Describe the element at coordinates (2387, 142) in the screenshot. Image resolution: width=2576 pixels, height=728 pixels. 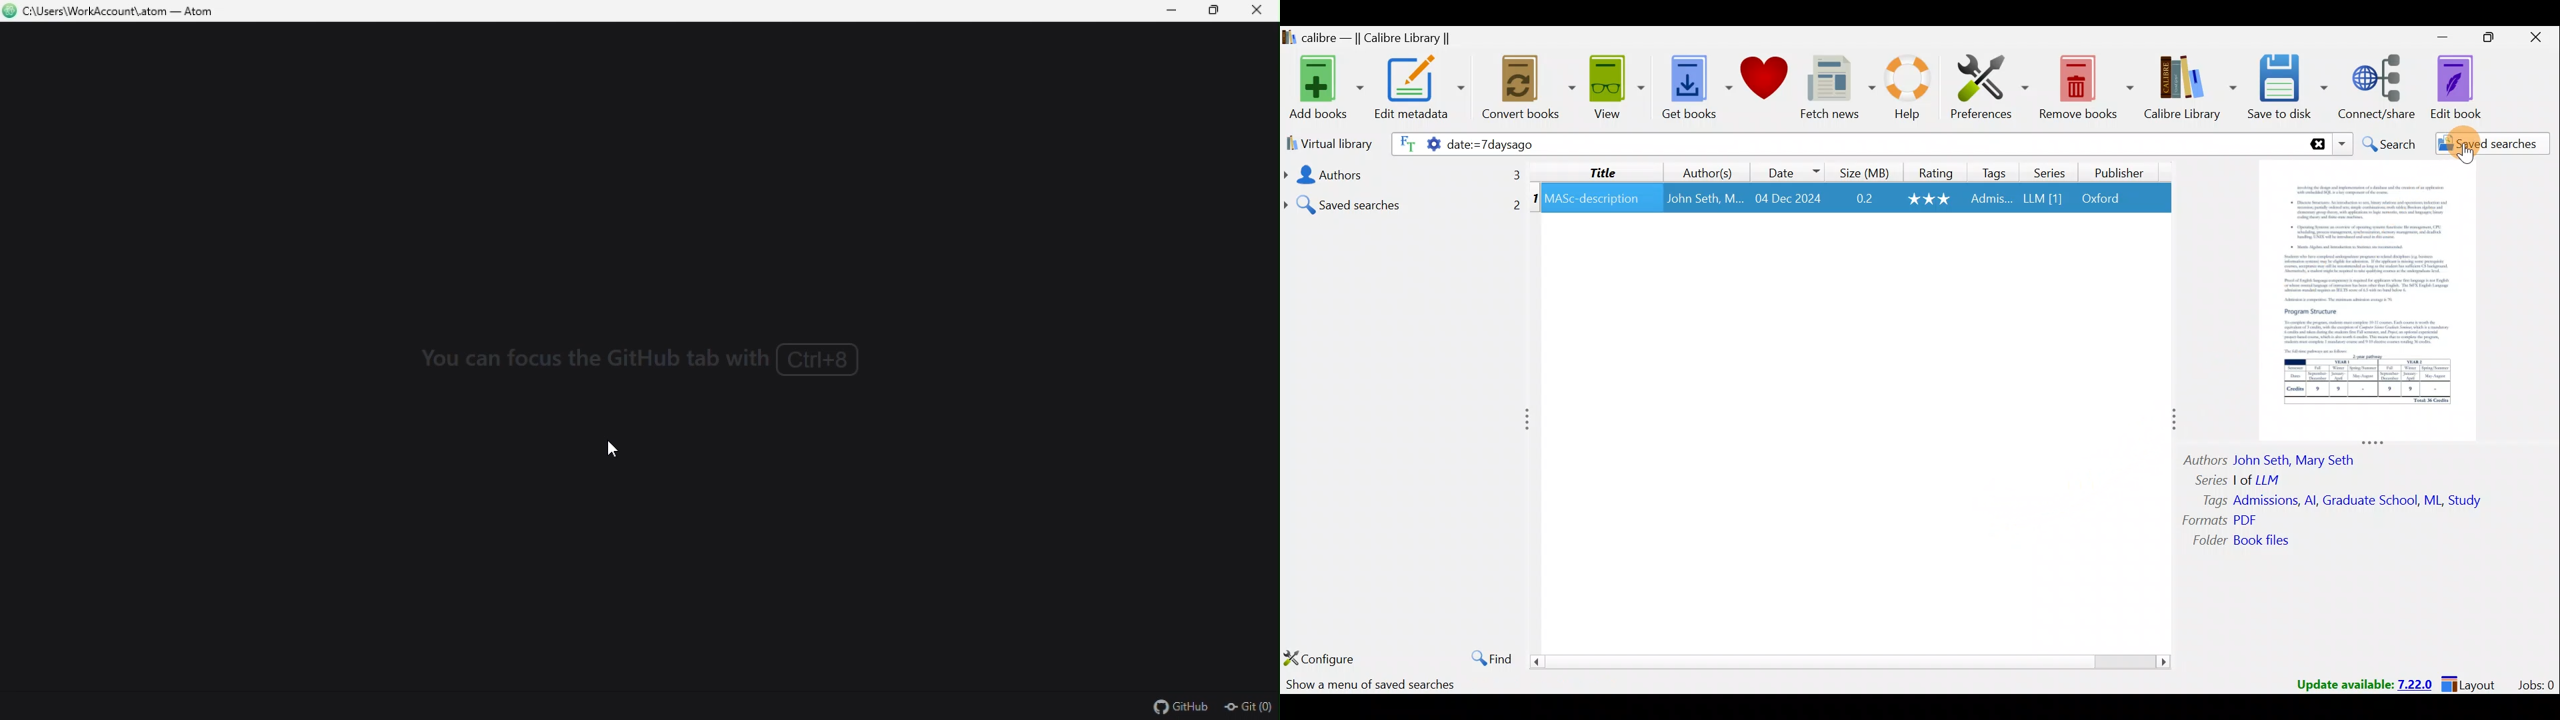
I see `Search` at that location.